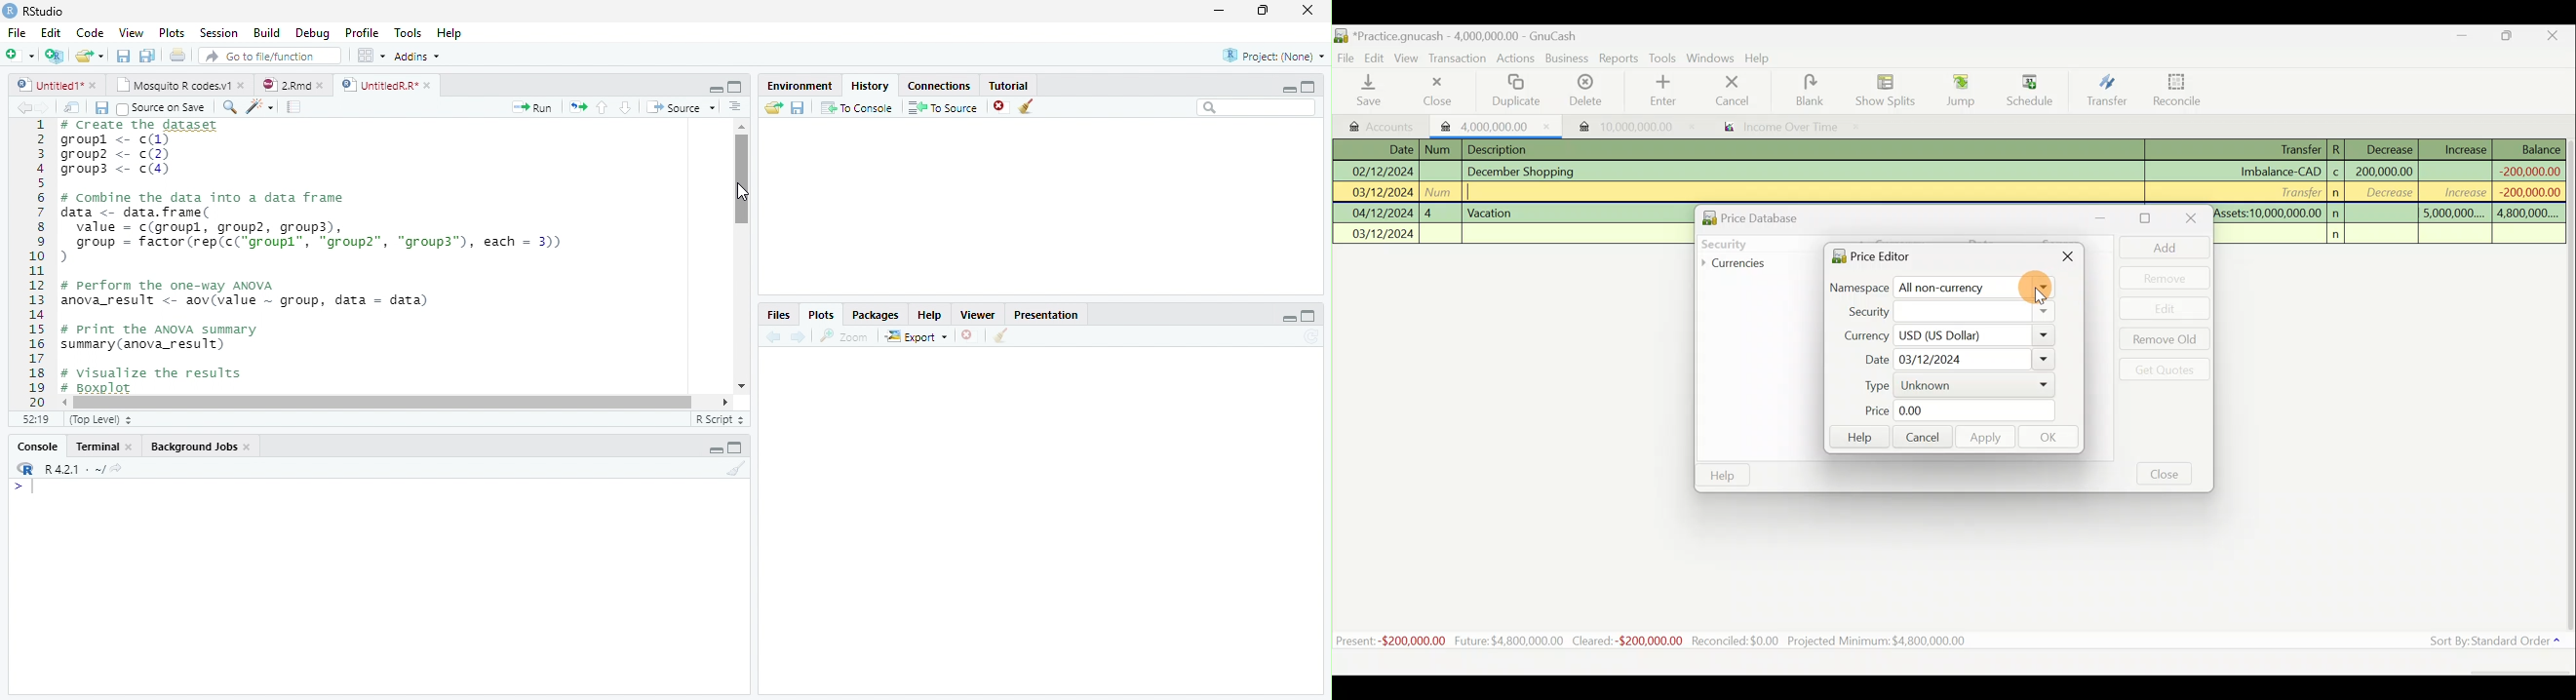 The image size is (2576, 700). I want to click on Source on save, so click(165, 108).